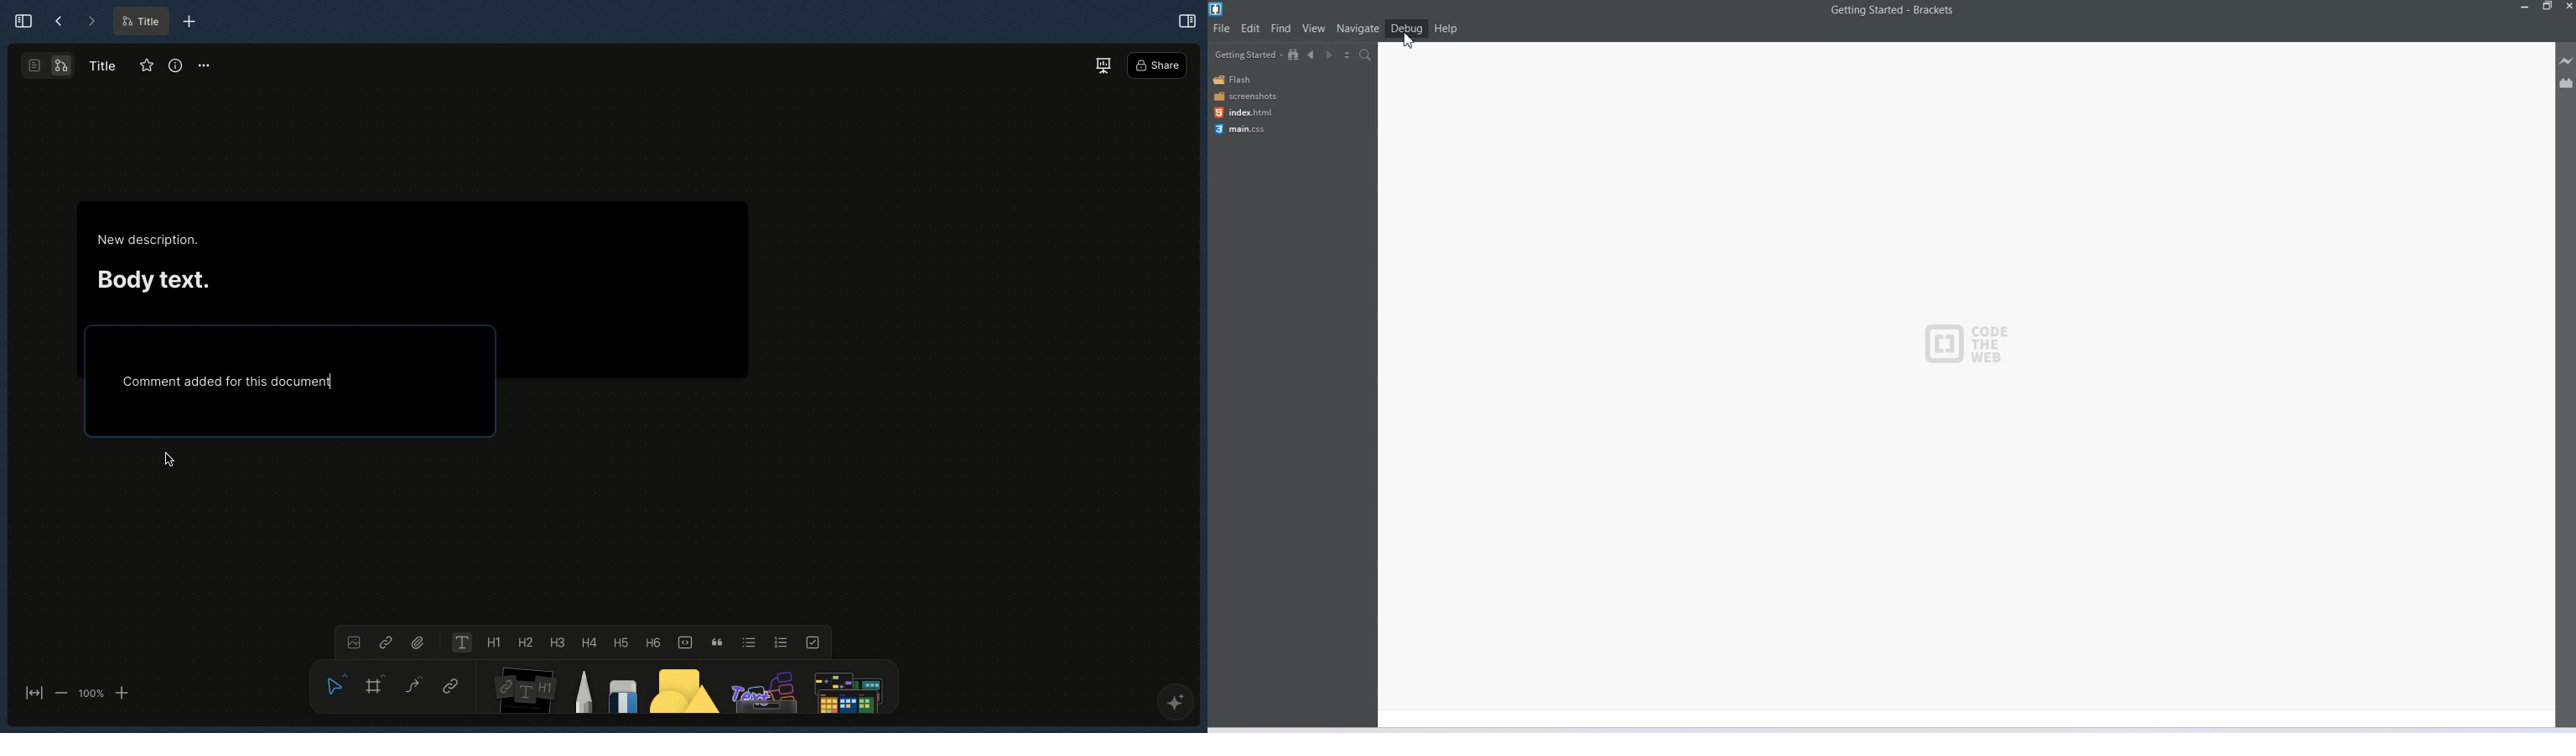 This screenshot has width=2576, height=756. I want to click on Help, so click(1446, 29).